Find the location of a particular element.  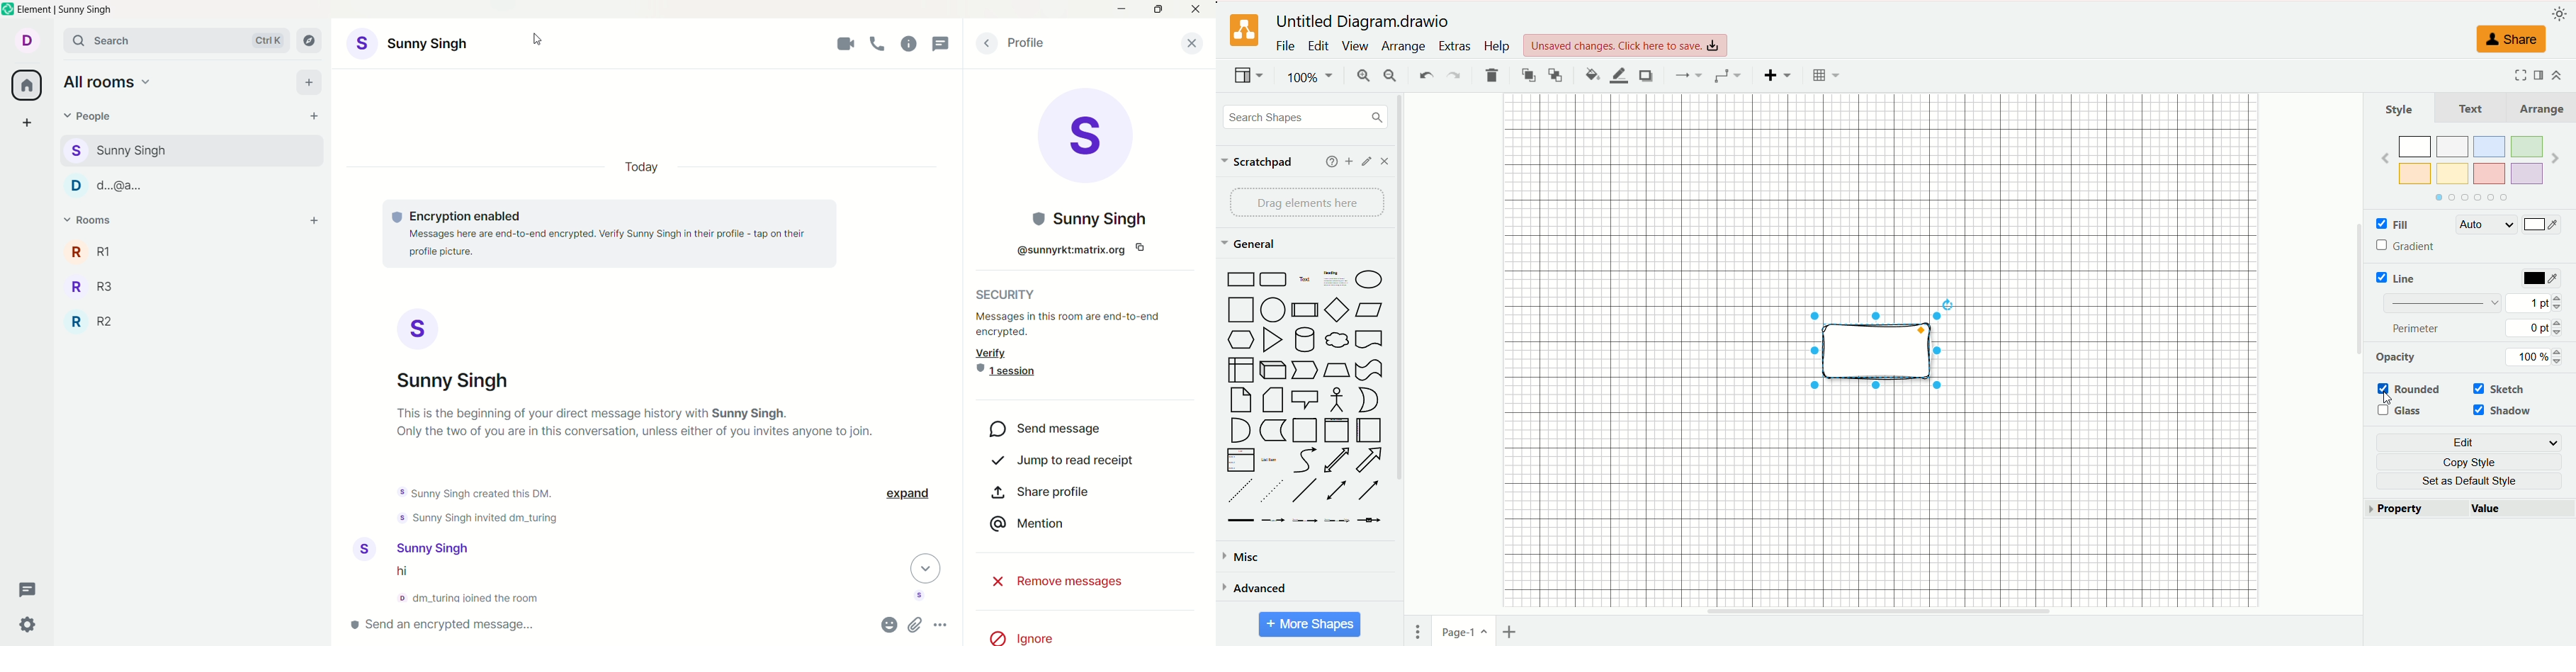

explore rooms is located at coordinates (313, 41).